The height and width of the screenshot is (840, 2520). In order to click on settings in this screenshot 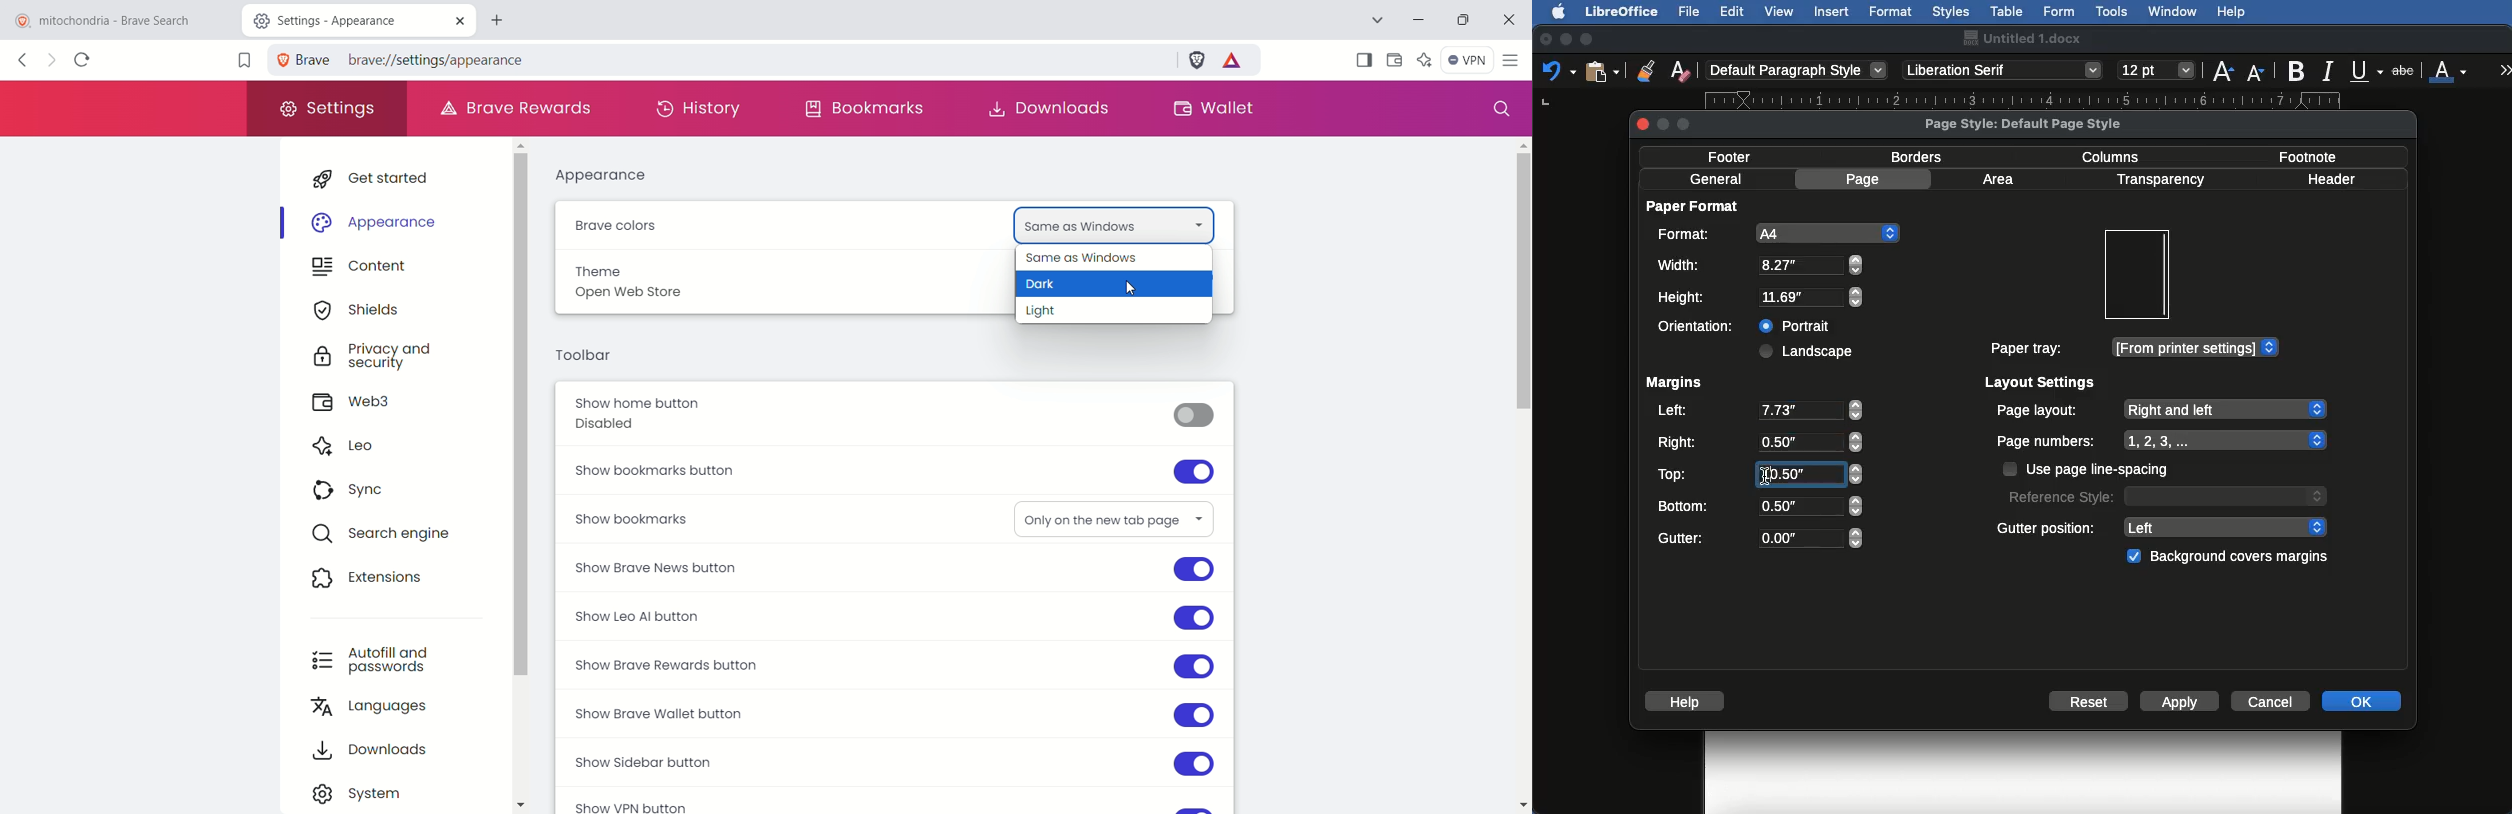, I will do `click(326, 110)`.